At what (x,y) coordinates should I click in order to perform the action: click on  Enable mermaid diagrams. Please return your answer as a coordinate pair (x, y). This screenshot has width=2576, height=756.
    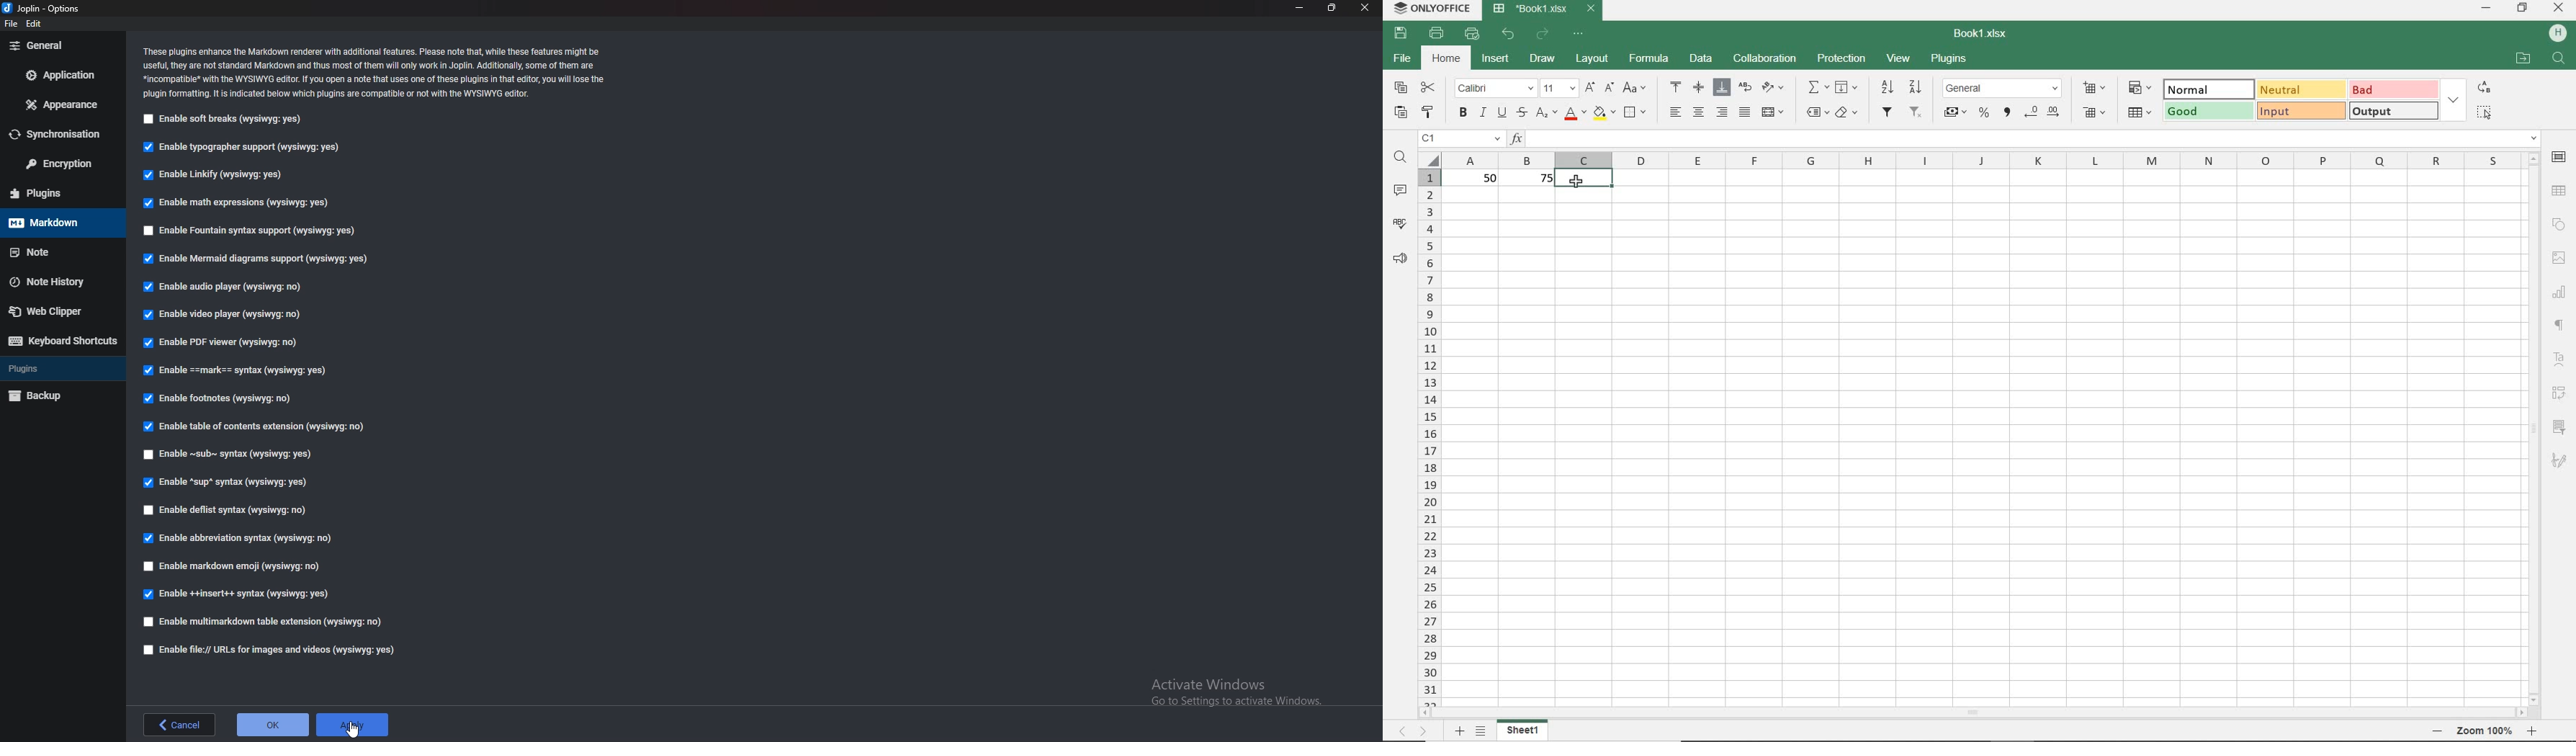
    Looking at the image, I should click on (259, 259).